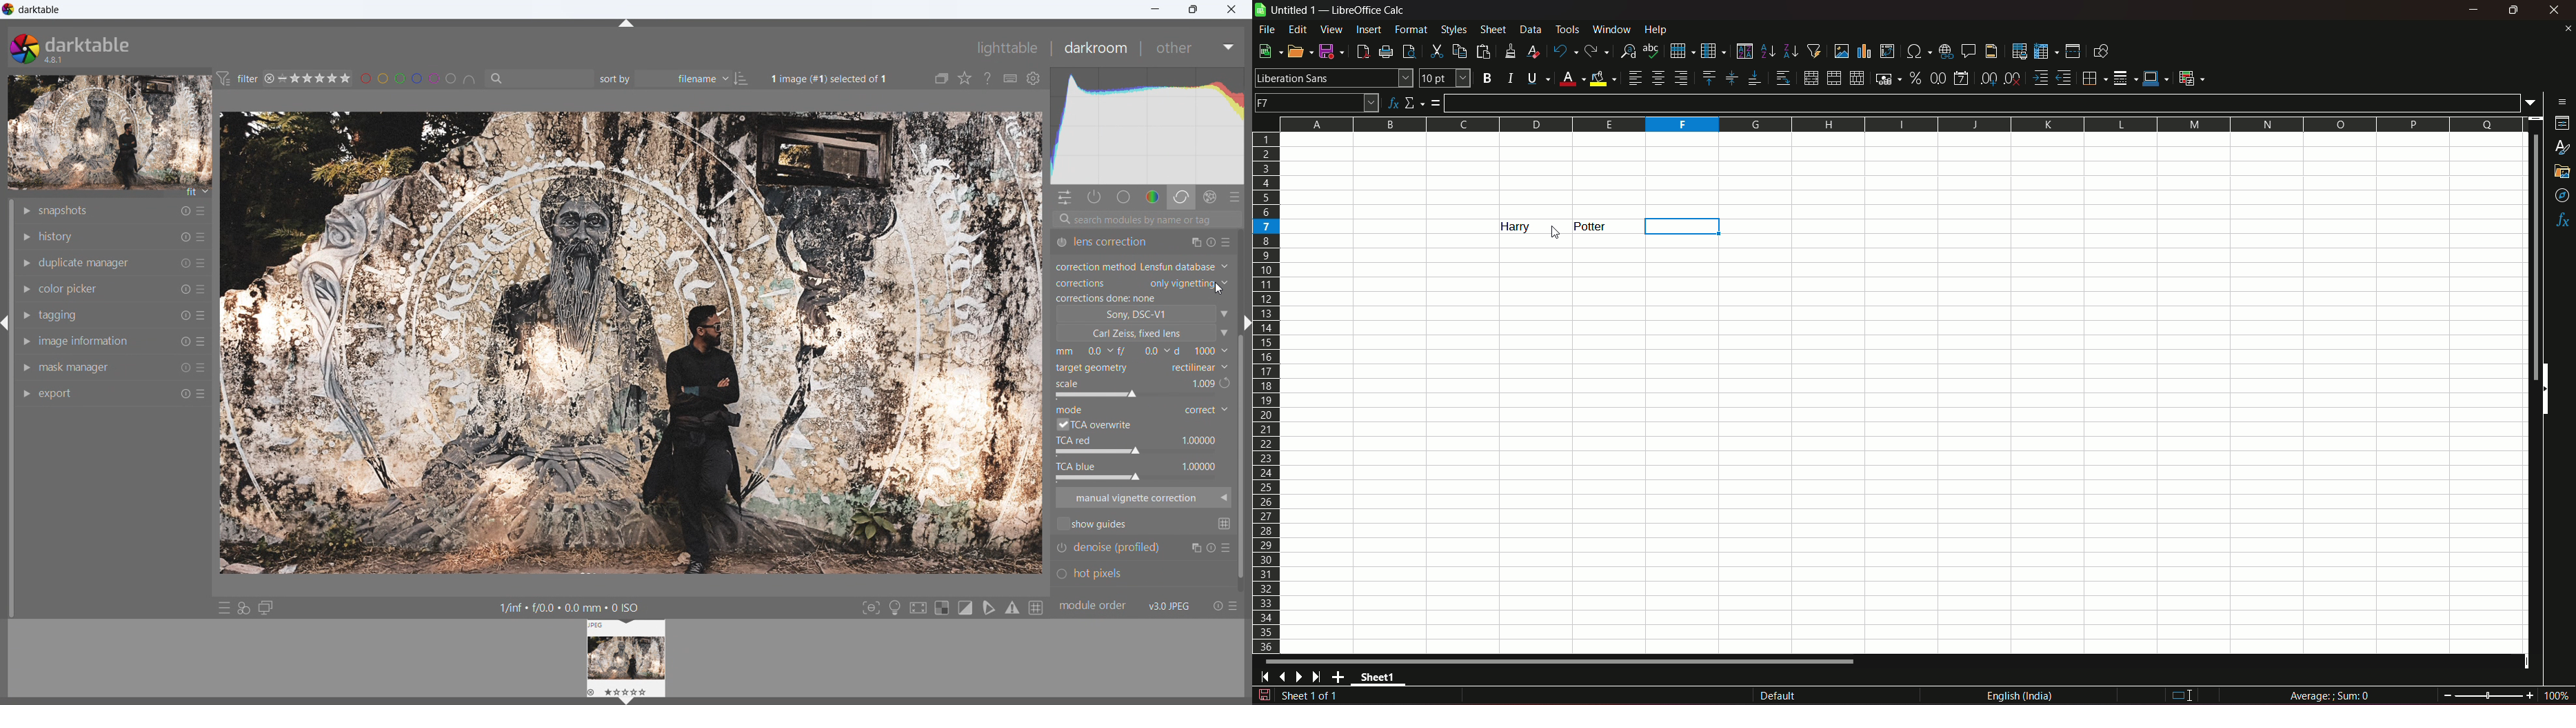 The height and width of the screenshot is (728, 2576). Describe the element at coordinates (57, 236) in the screenshot. I see `history` at that location.